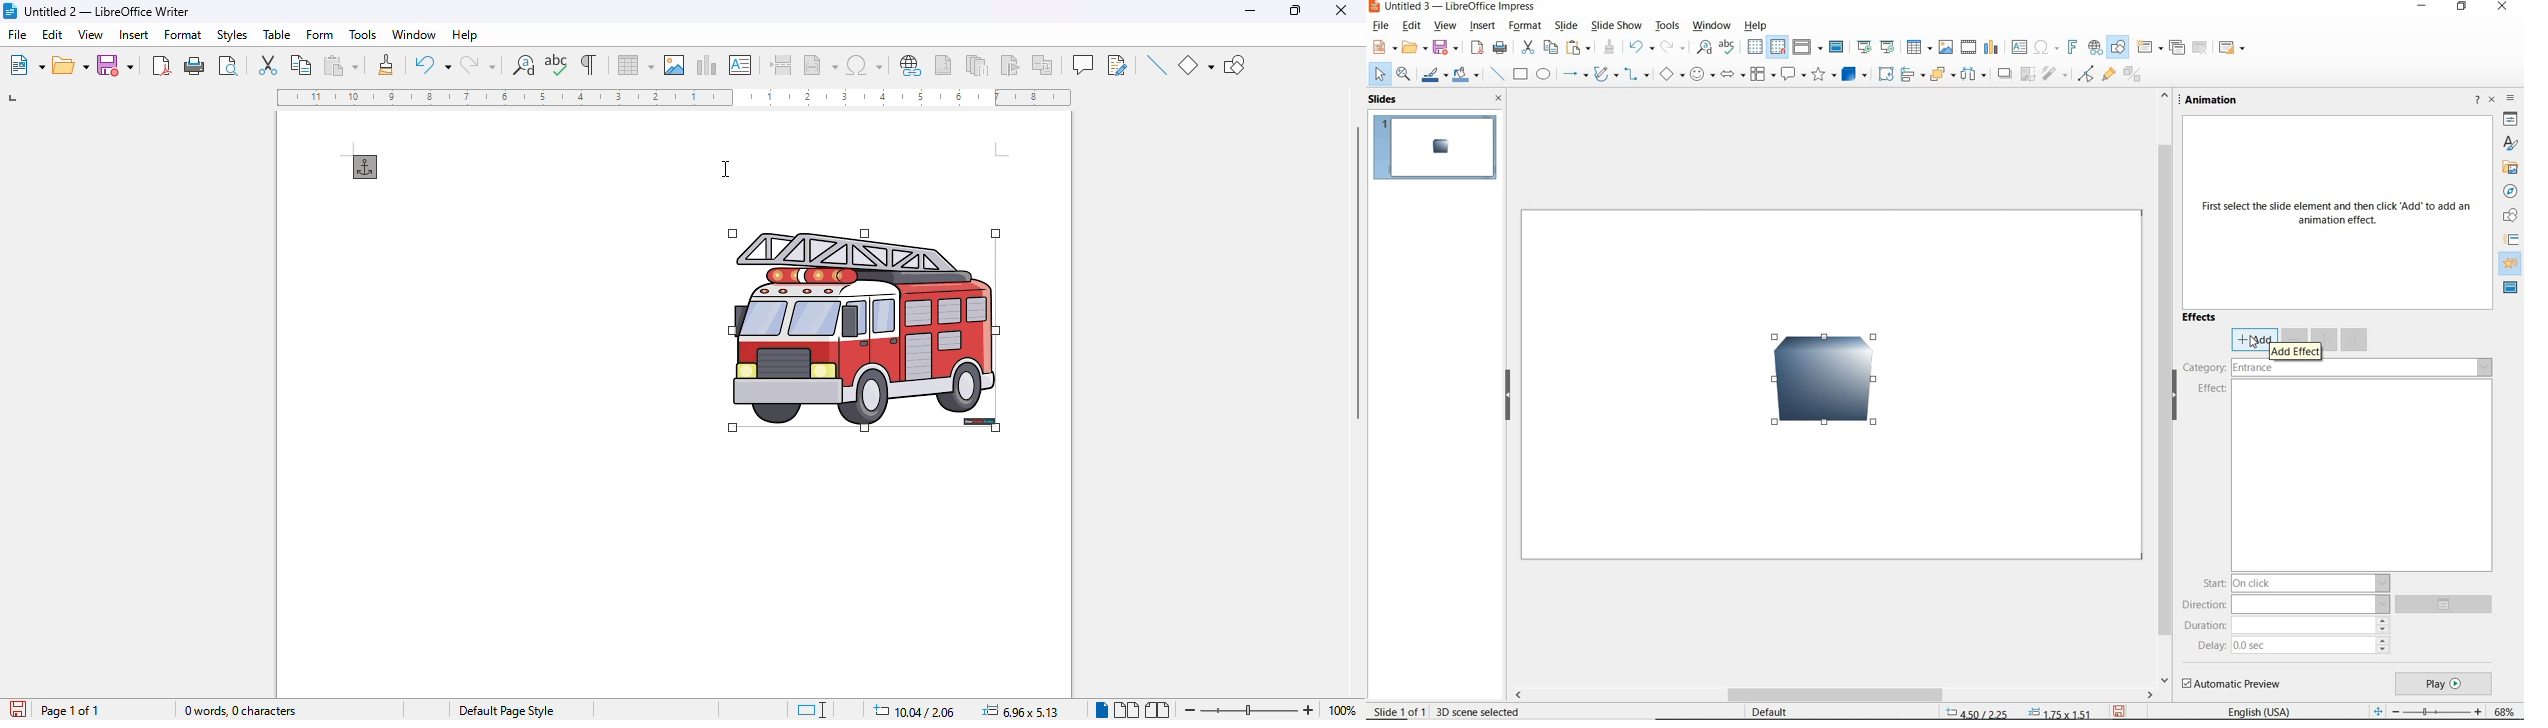 This screenshot has width=2548, height=728. I want to click on slide show, so click(1617, 26).